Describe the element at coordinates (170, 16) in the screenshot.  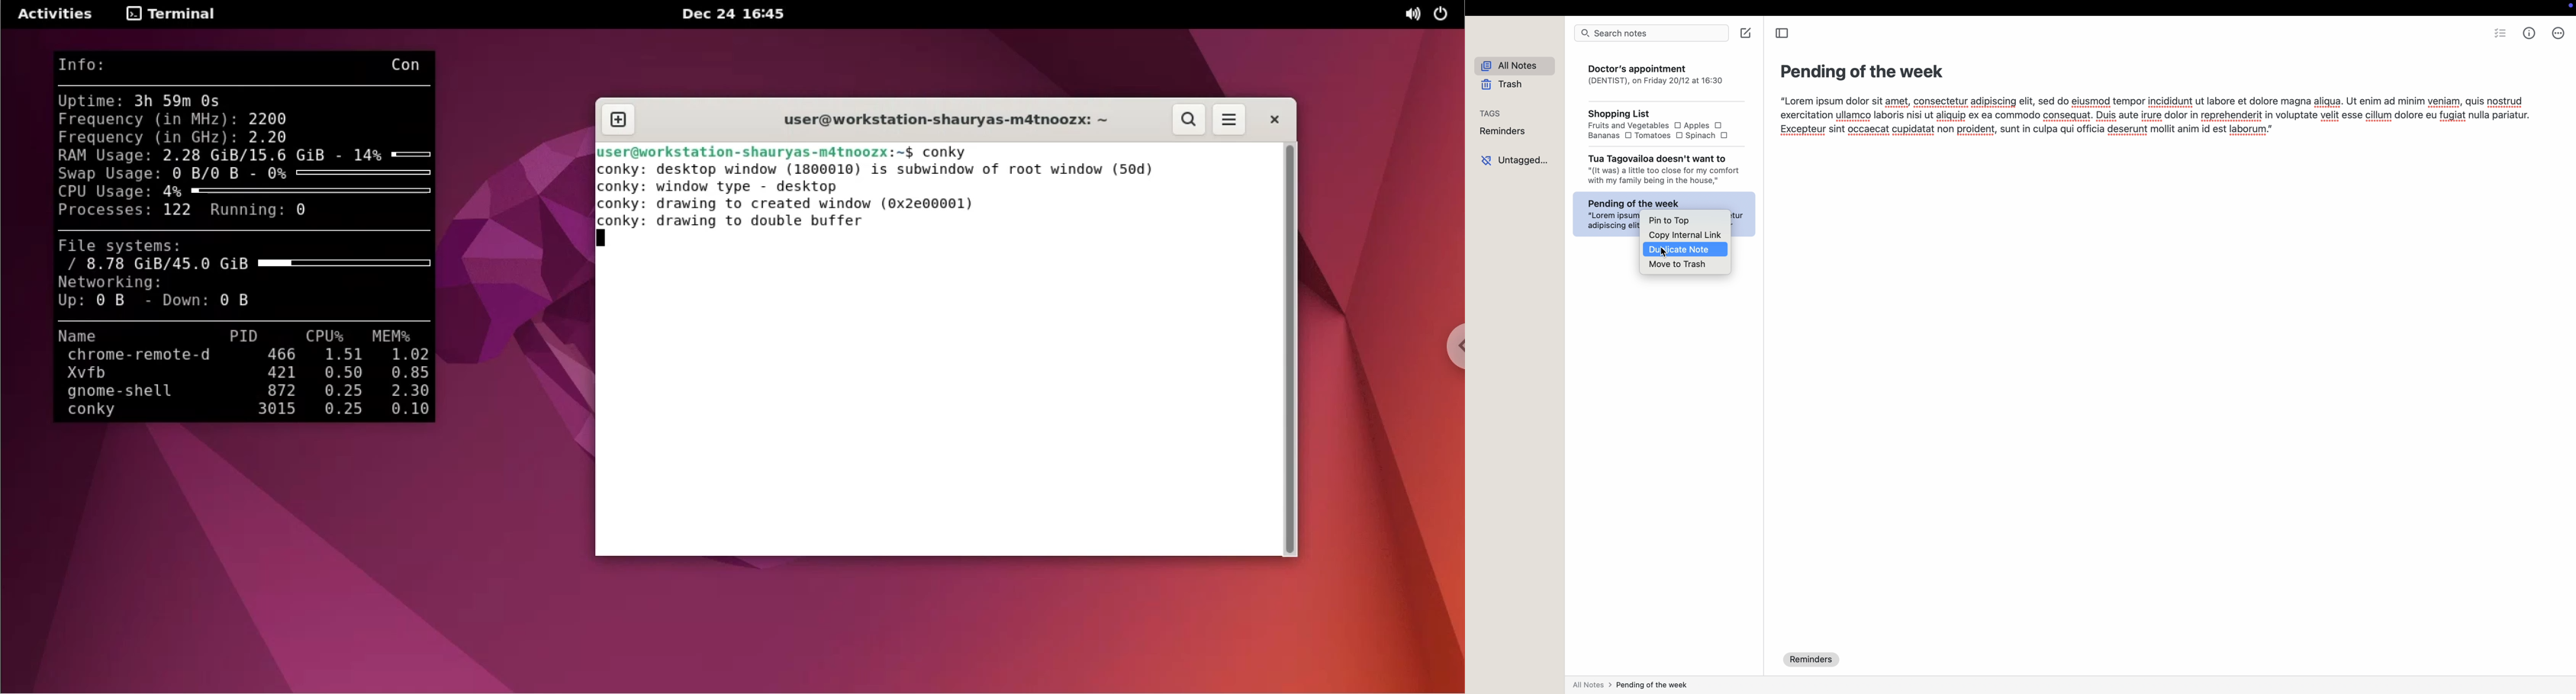
I see `terminal options` at that location.